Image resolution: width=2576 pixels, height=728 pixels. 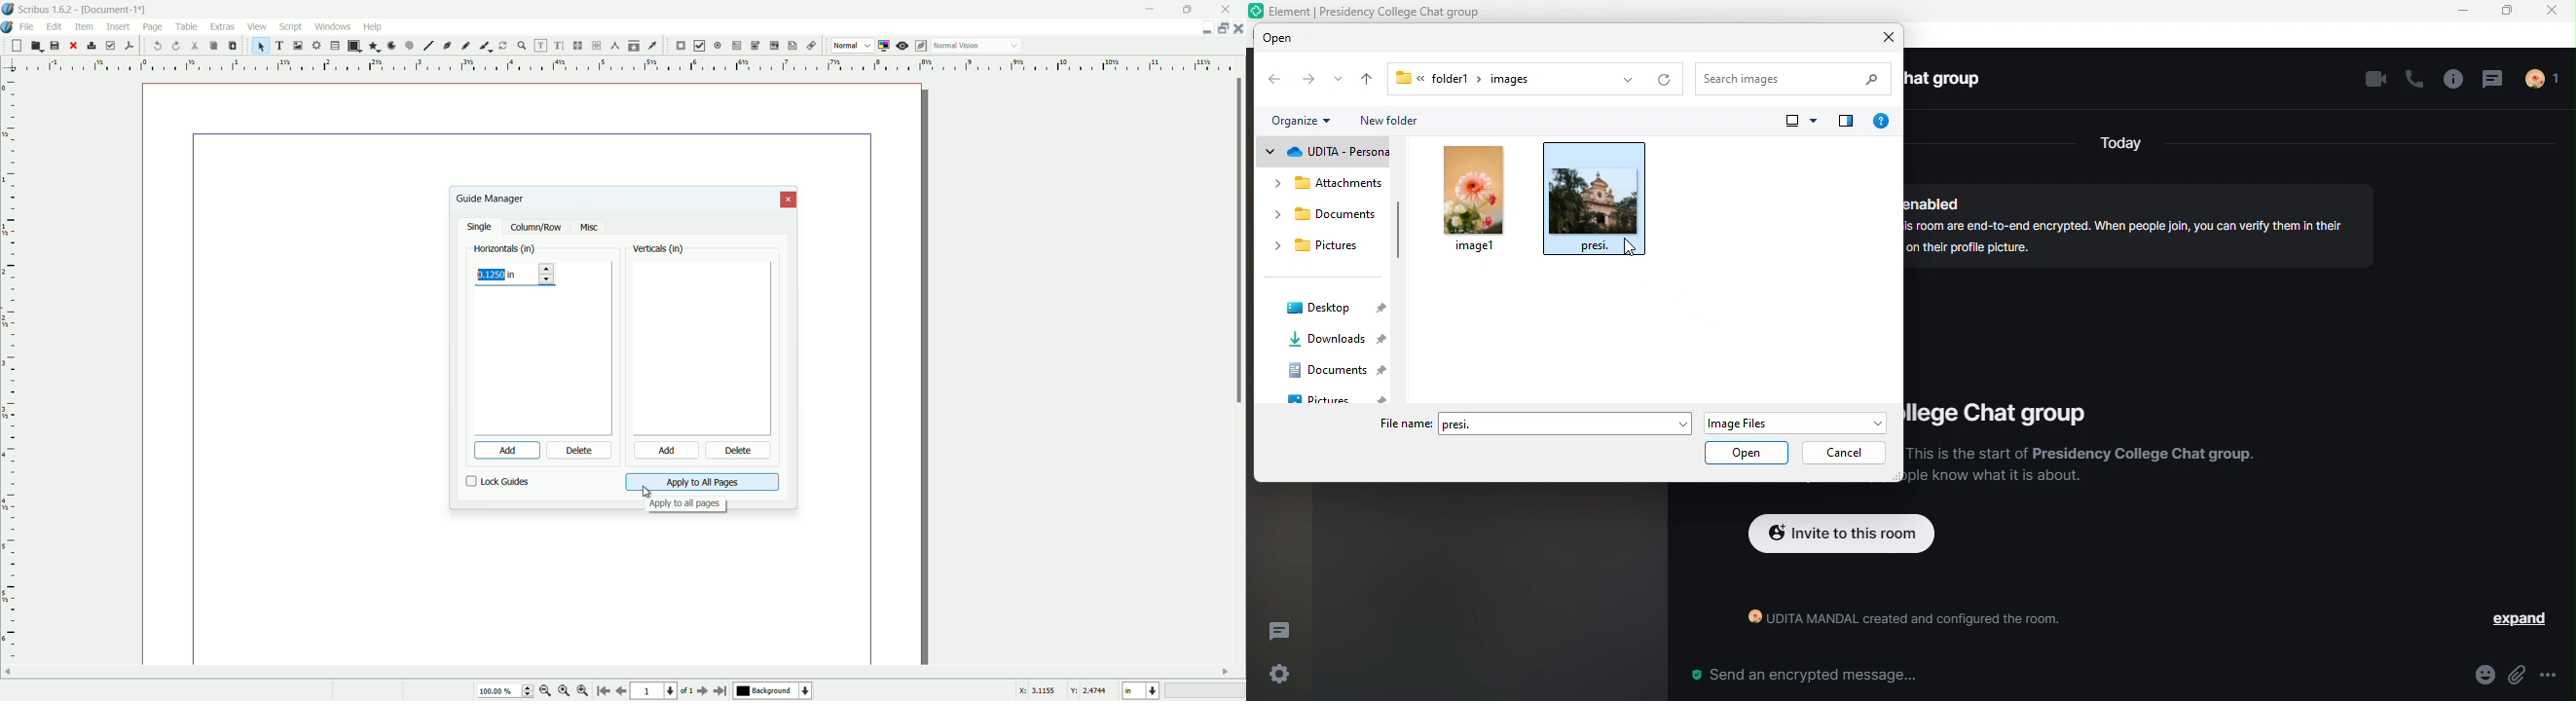 I want to click on image files, so click(x=1793, y=421).